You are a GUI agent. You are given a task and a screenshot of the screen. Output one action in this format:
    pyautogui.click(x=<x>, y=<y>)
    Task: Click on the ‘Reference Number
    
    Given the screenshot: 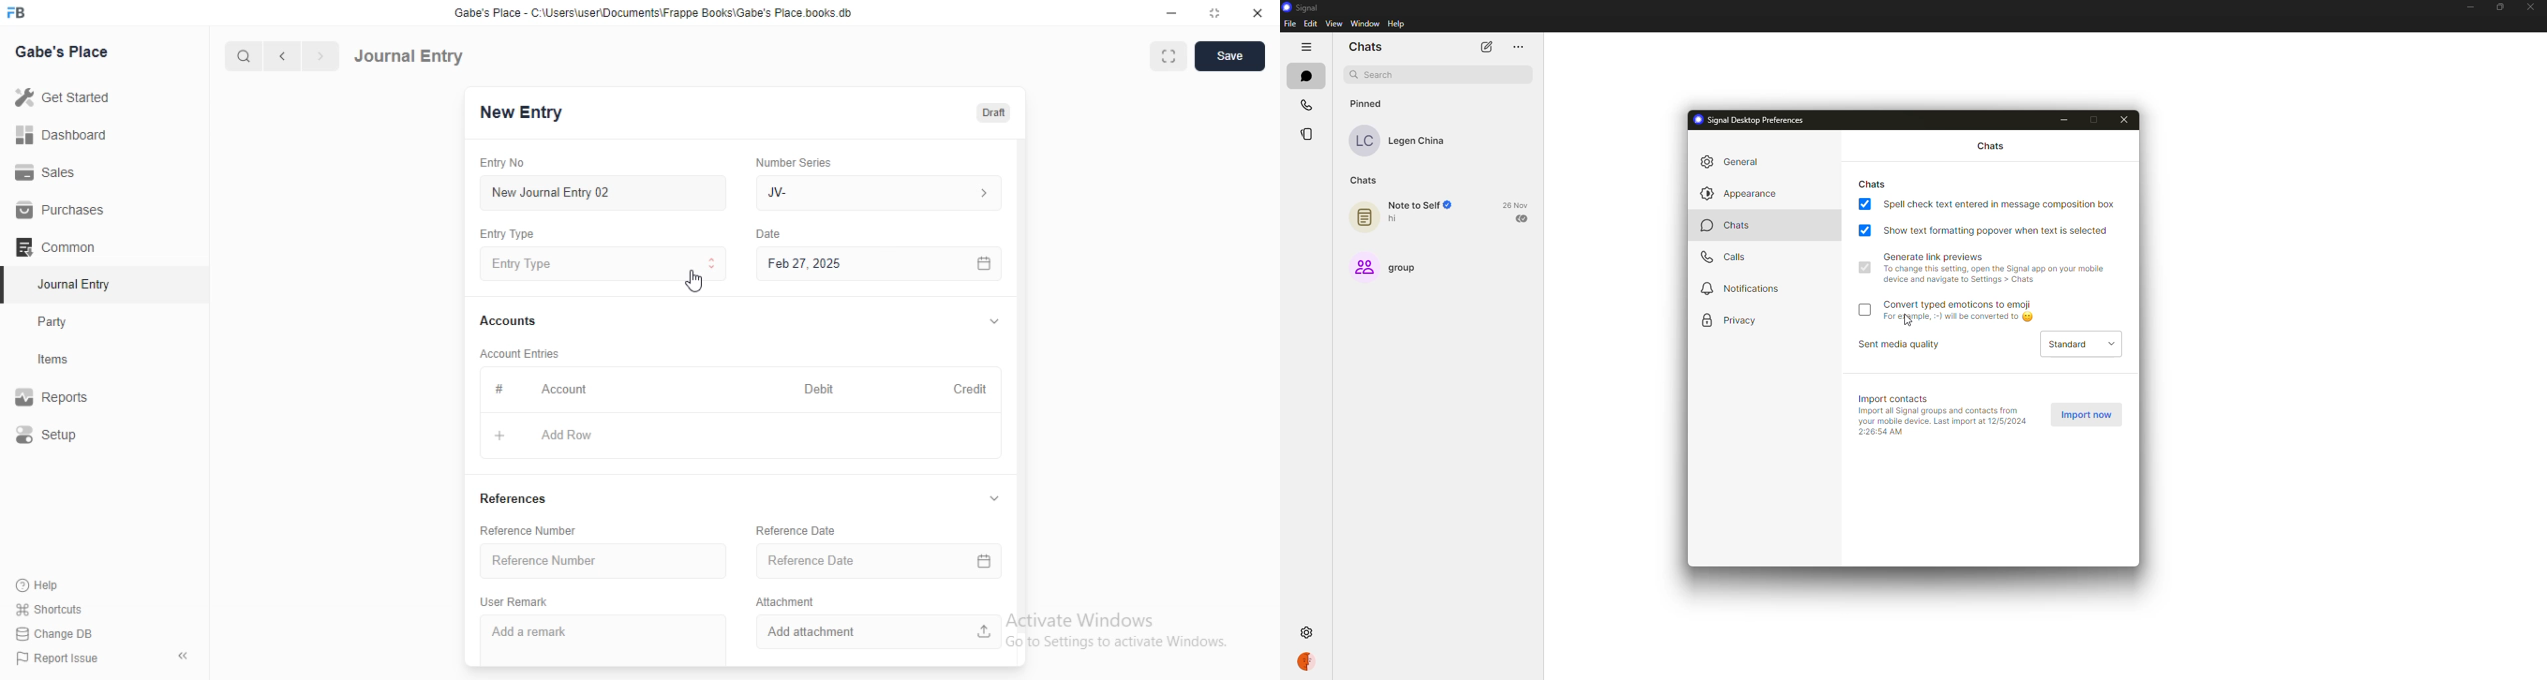 What is the action you would take?
    pyautogui.click(x=607, y=561)
    